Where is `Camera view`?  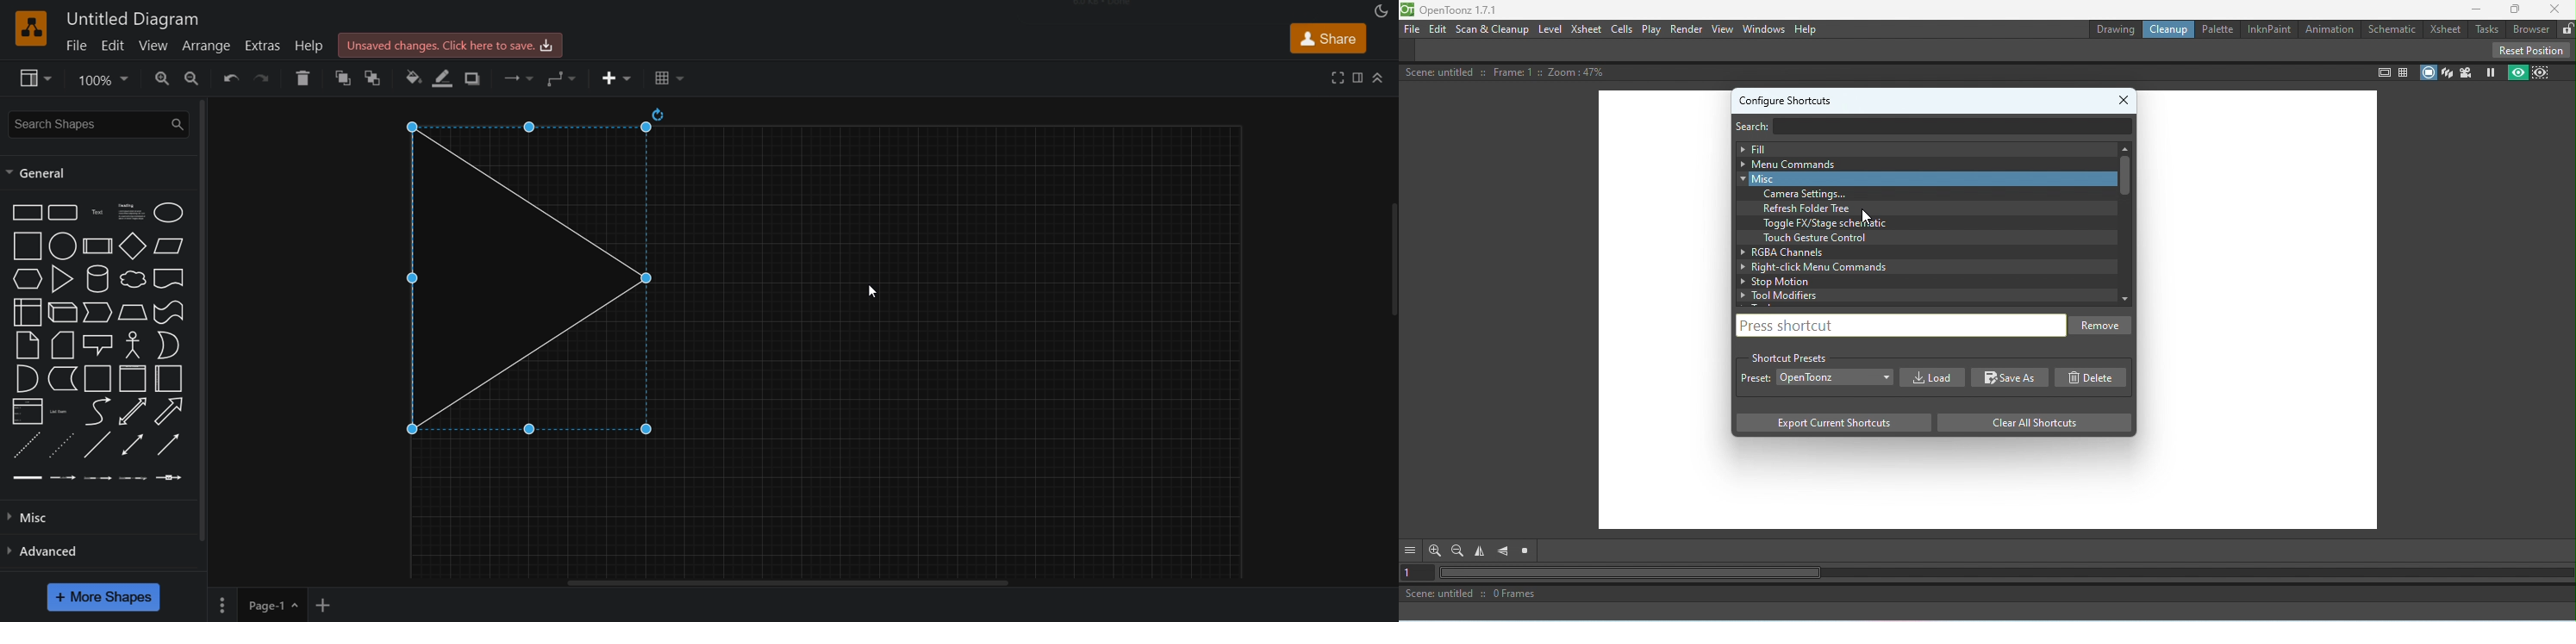 Camera view is located at coordinates (2466, 72).